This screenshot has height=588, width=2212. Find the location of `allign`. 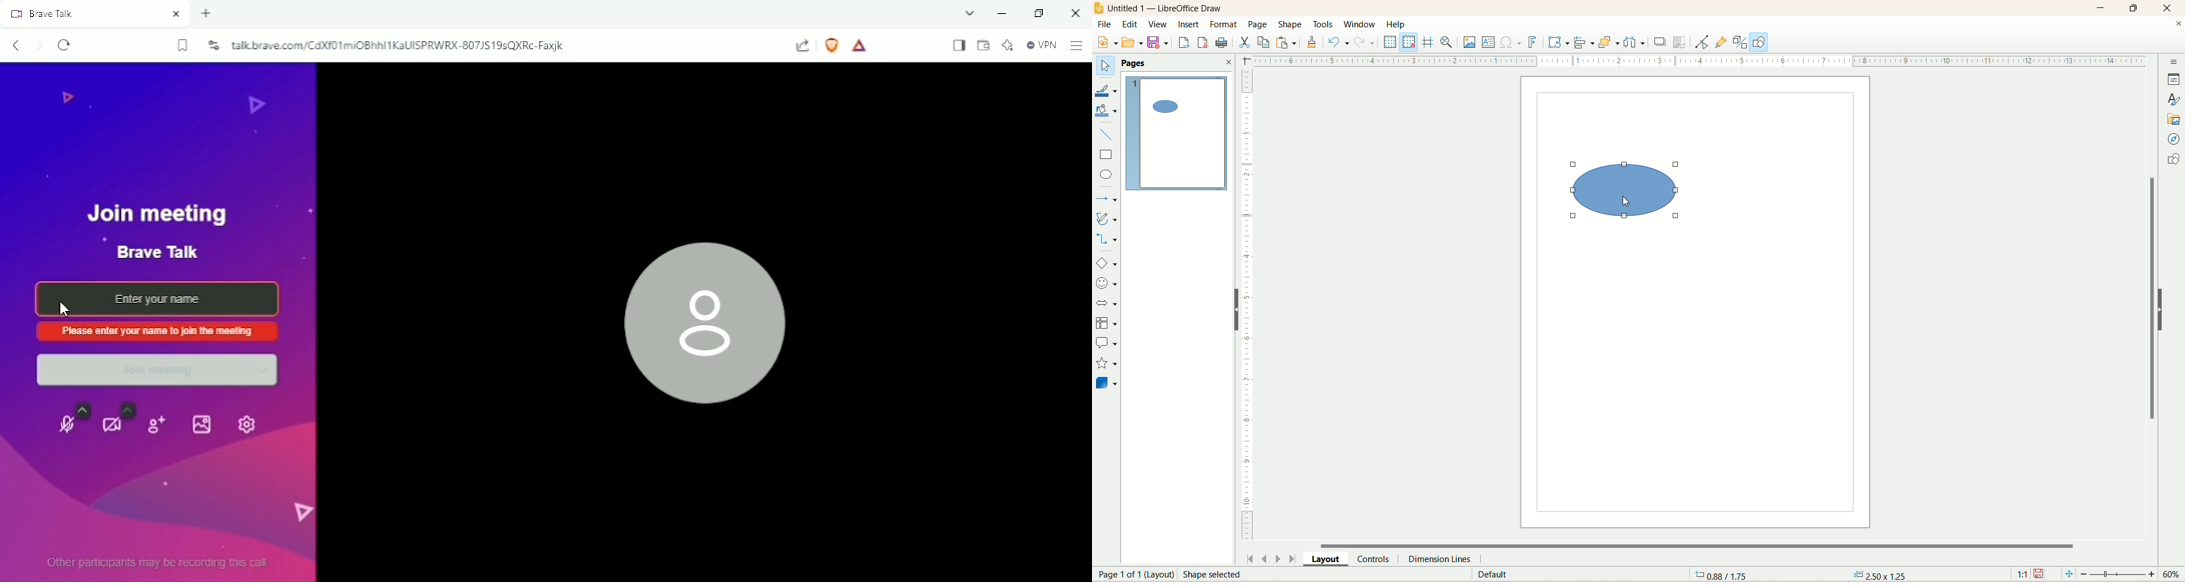

allign is located at coordinates (1583, 44).